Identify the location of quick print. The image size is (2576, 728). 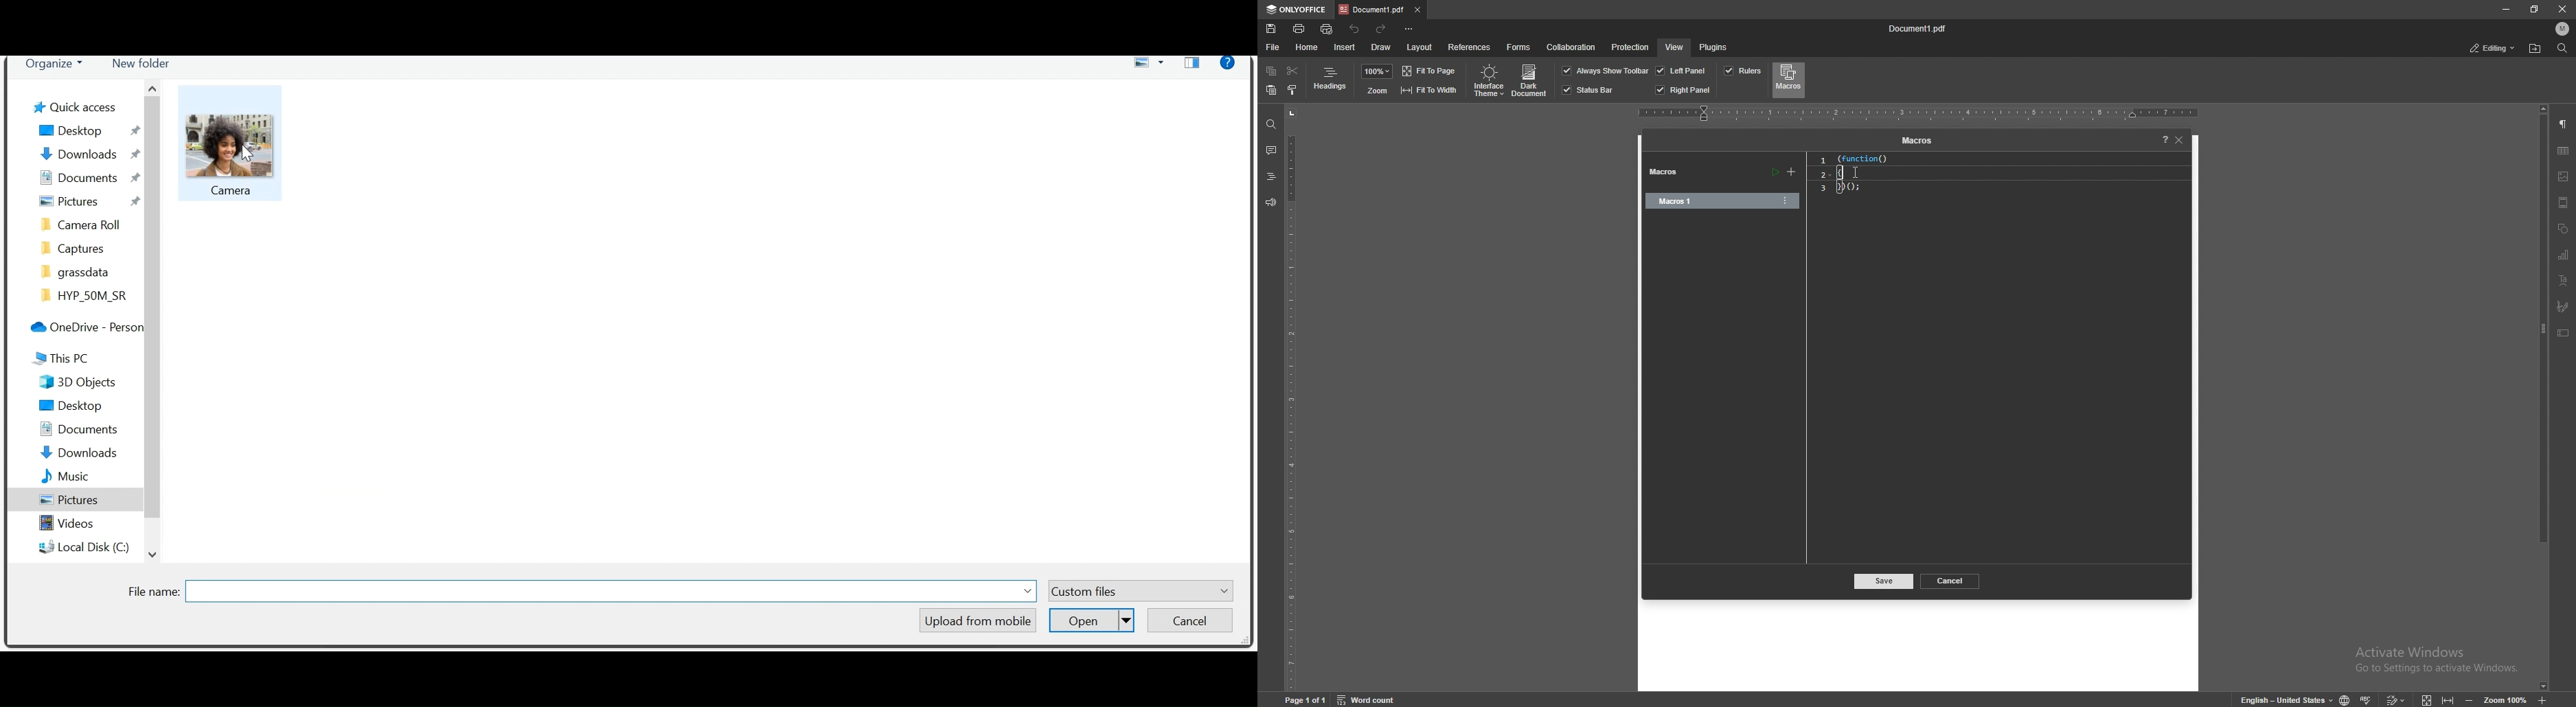
(1328, 29).